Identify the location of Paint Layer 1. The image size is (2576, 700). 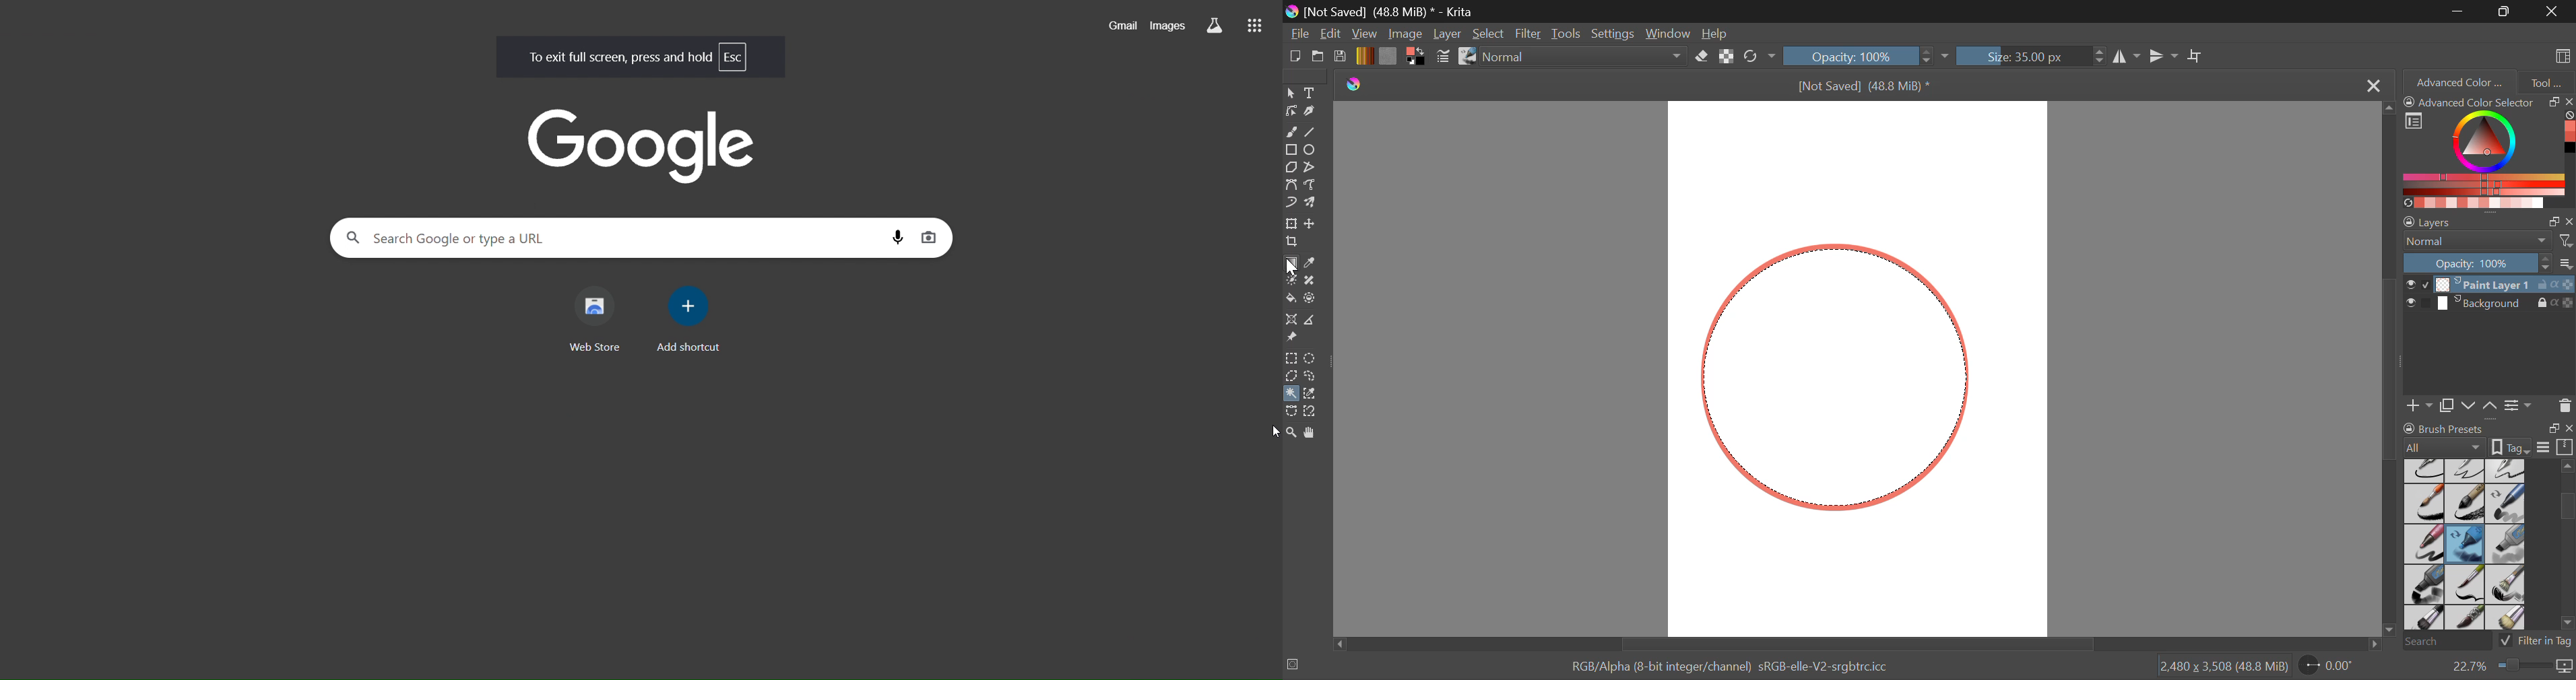
(2490, 283).